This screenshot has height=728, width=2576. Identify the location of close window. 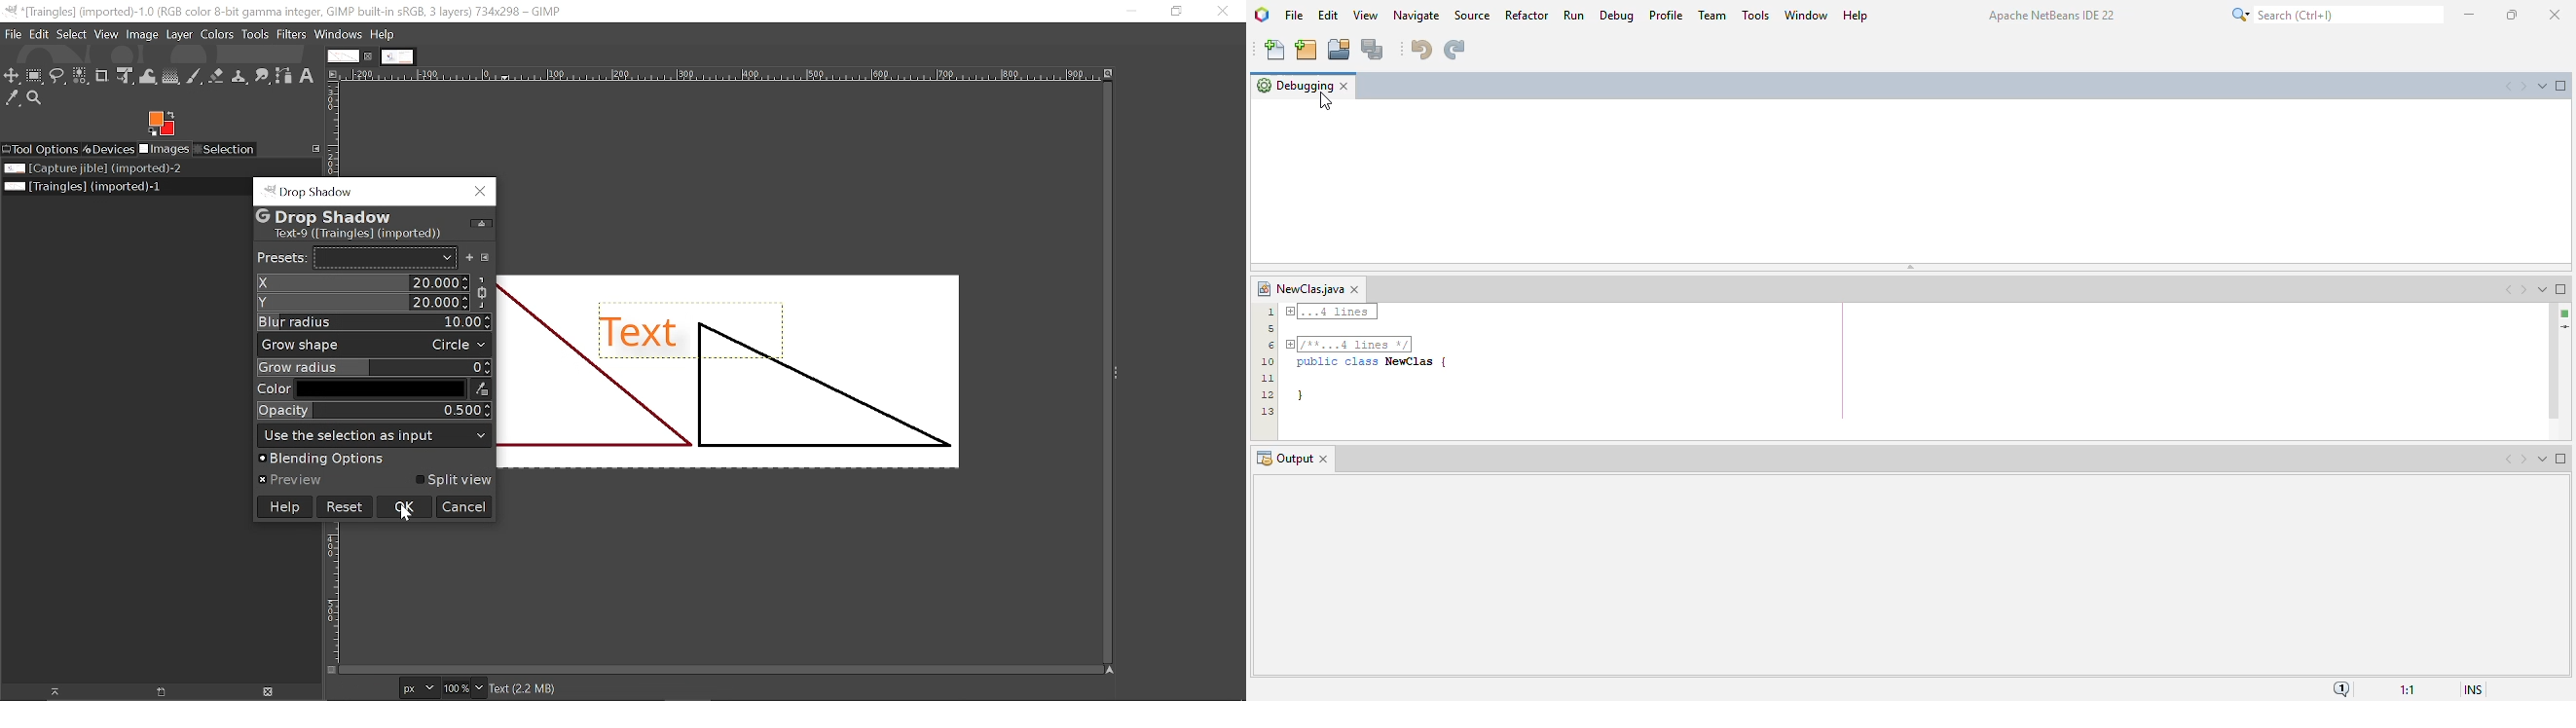
(1325, 460).